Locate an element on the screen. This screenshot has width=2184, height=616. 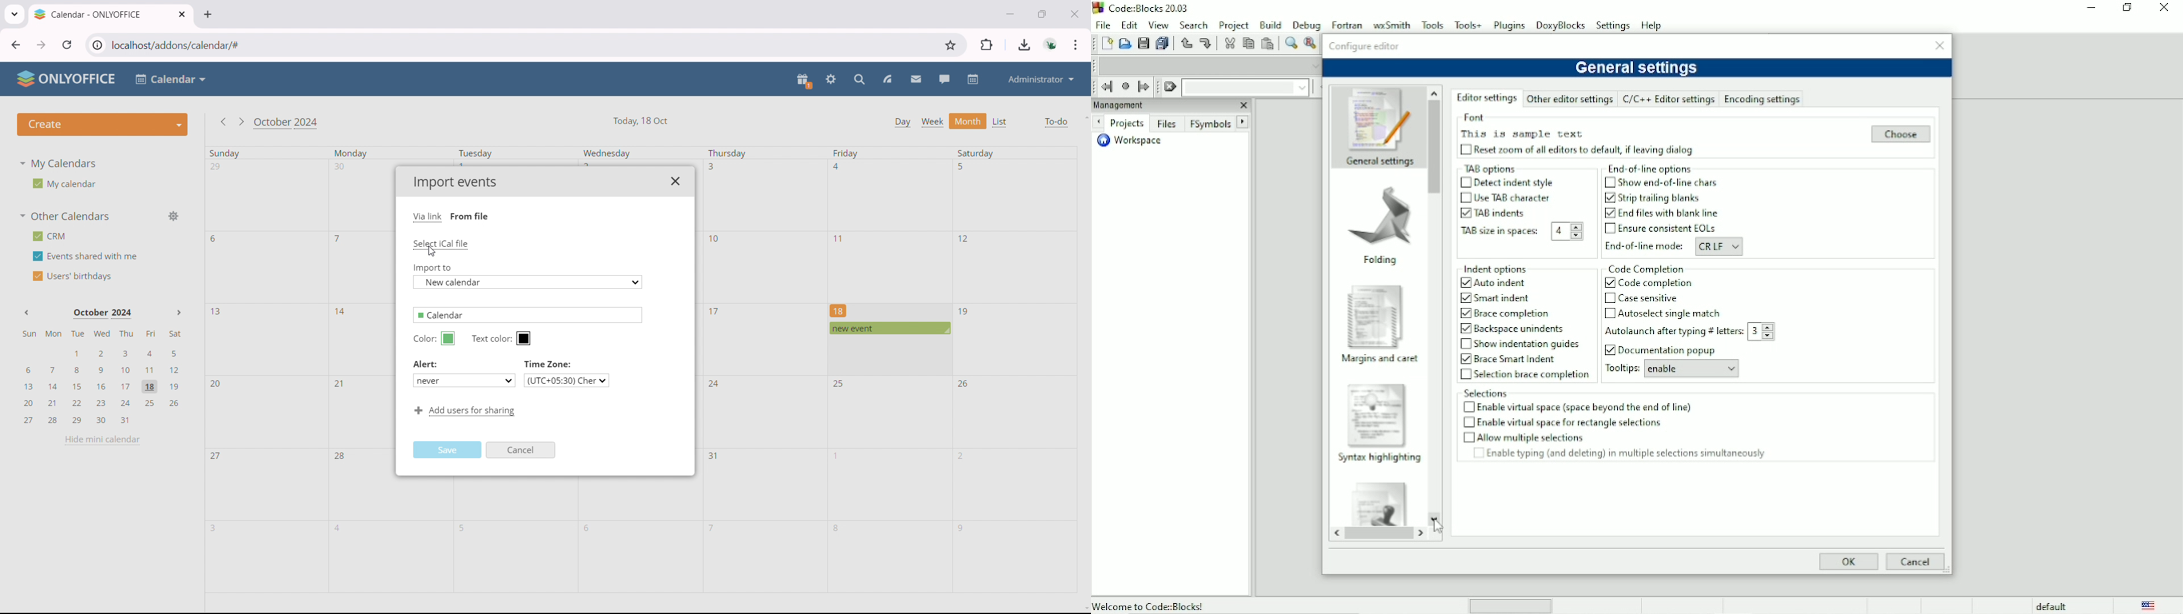
Paste is located at coordinates (1267, 43).